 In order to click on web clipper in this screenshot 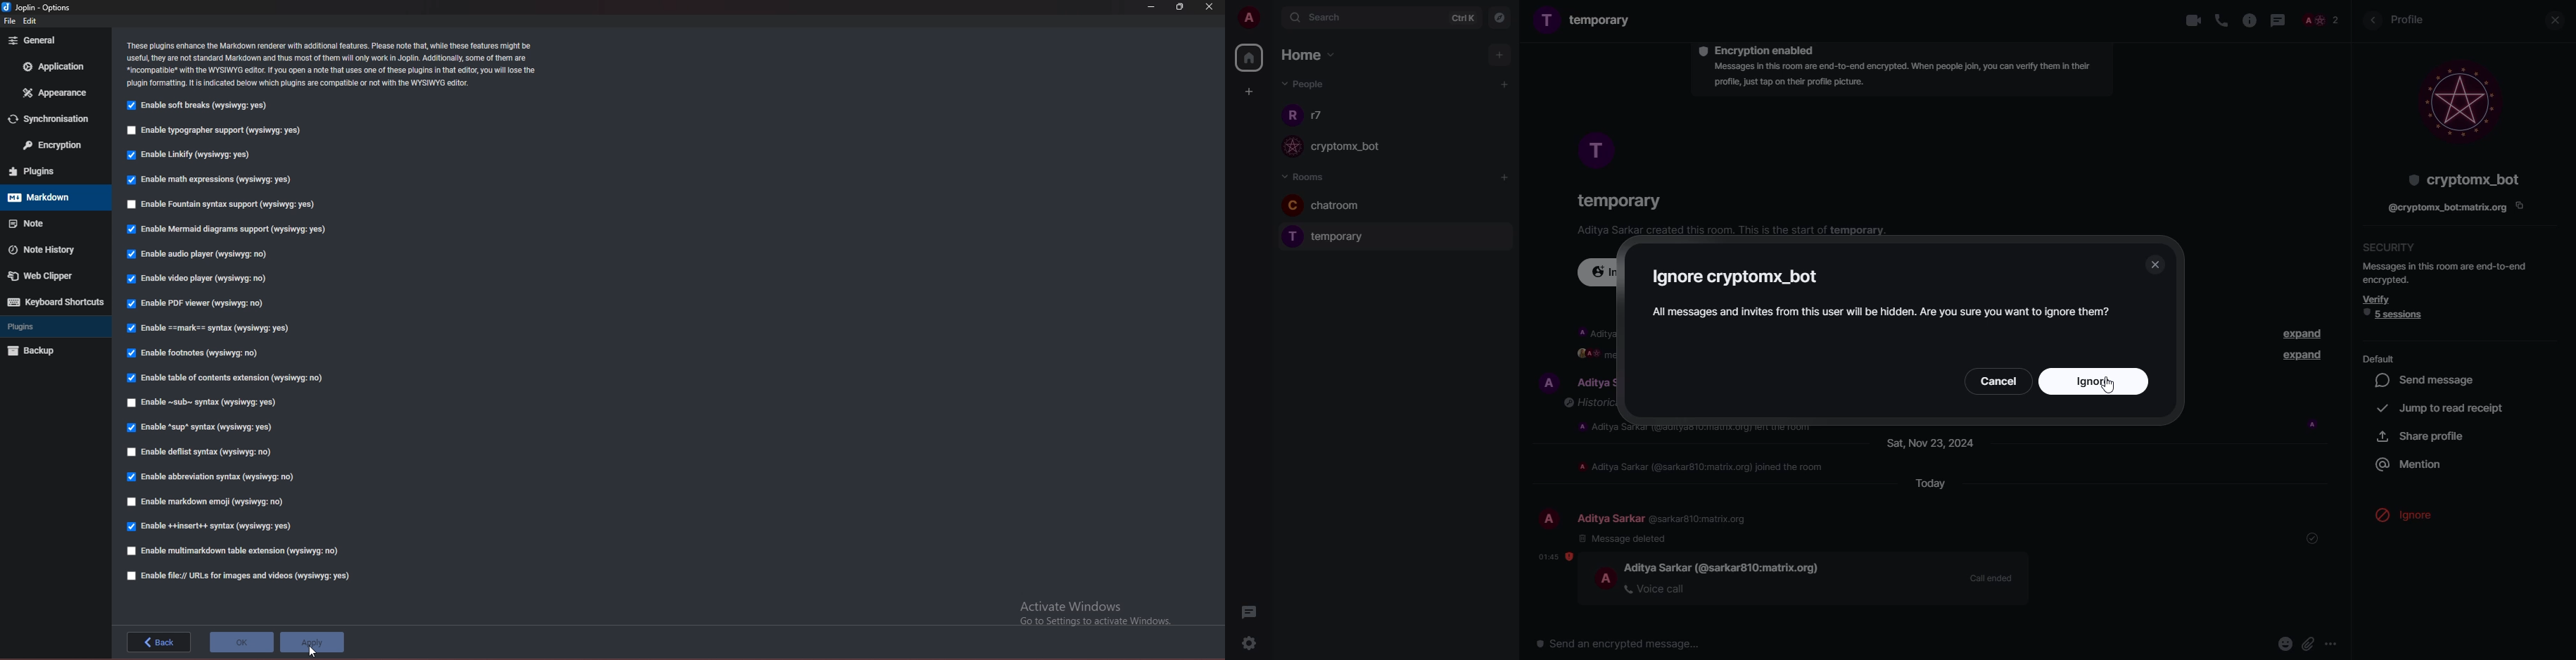, I will do `click(50, 275)`.